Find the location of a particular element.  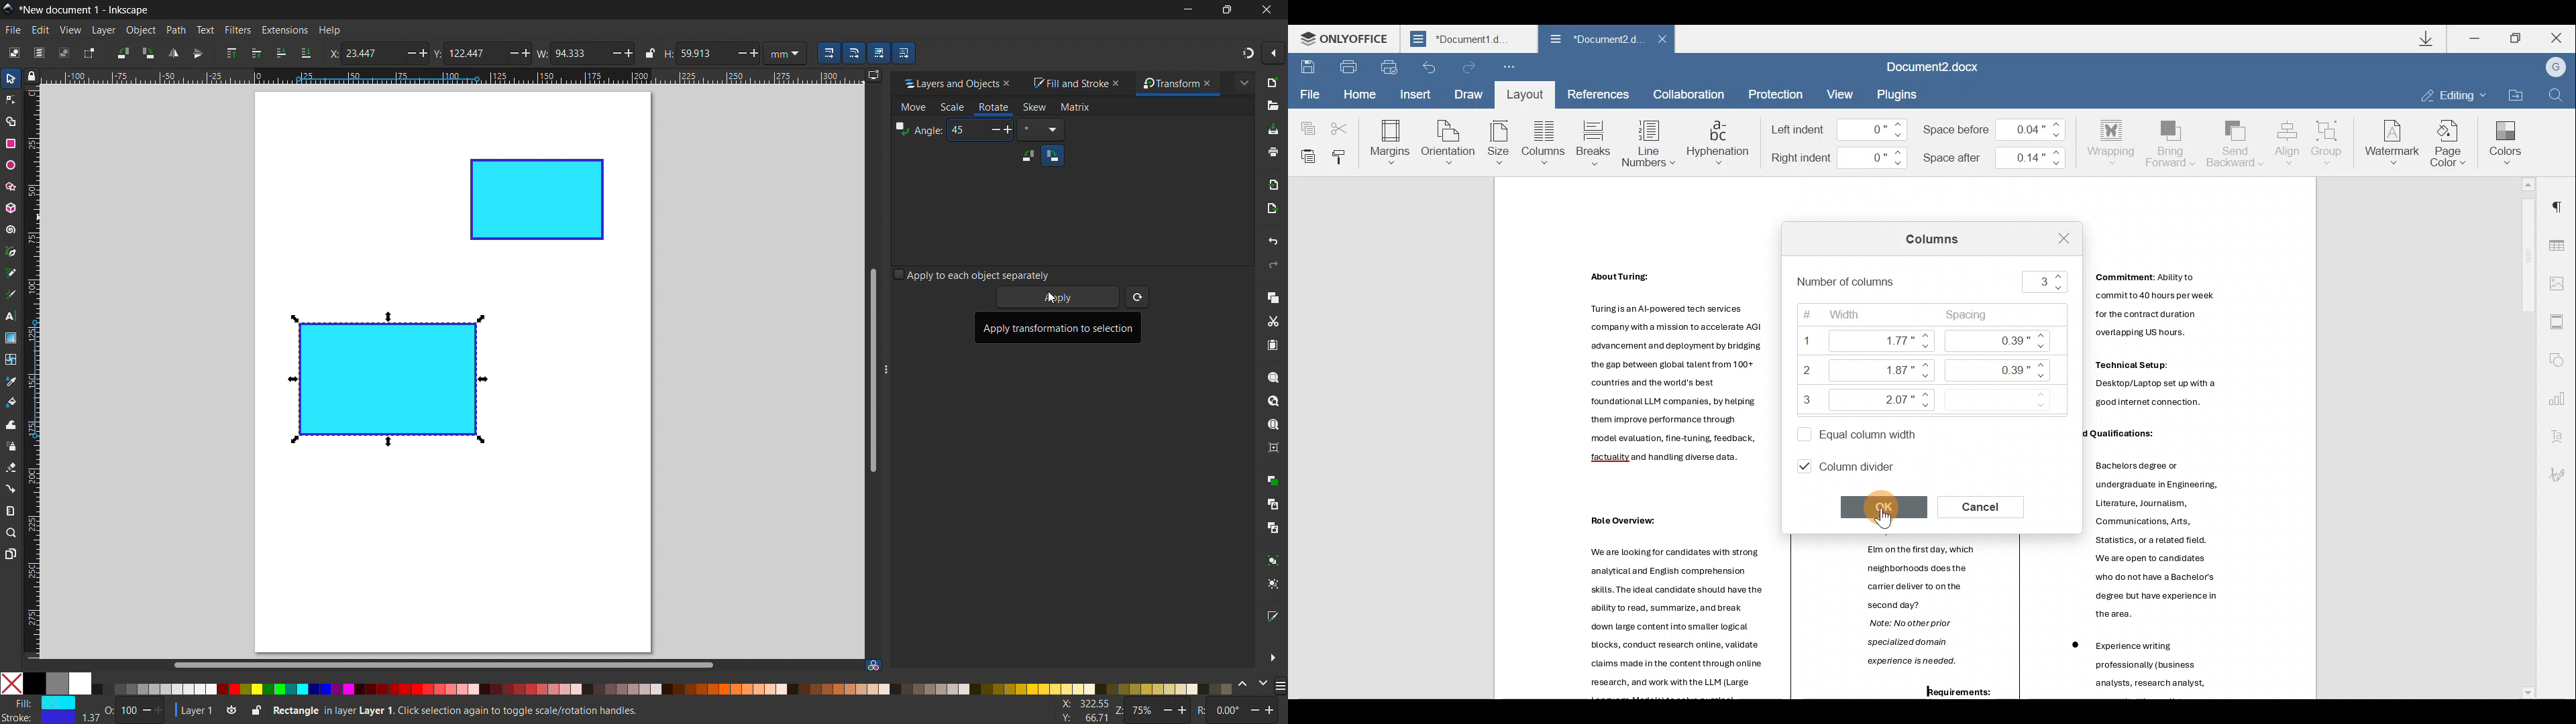

Downloads is located at coordinates (2428, 40).